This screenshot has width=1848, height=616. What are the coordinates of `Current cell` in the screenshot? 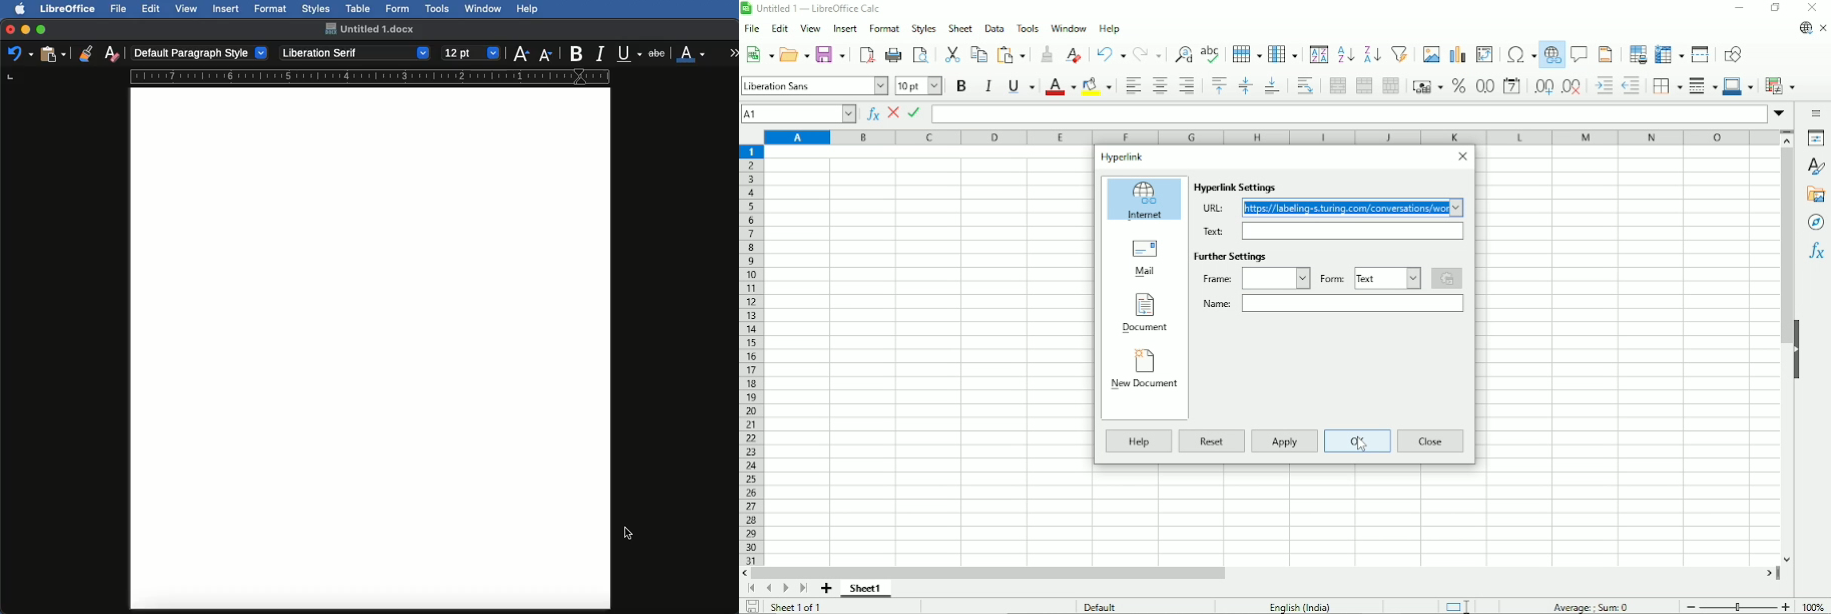 It's located at (799, 114).